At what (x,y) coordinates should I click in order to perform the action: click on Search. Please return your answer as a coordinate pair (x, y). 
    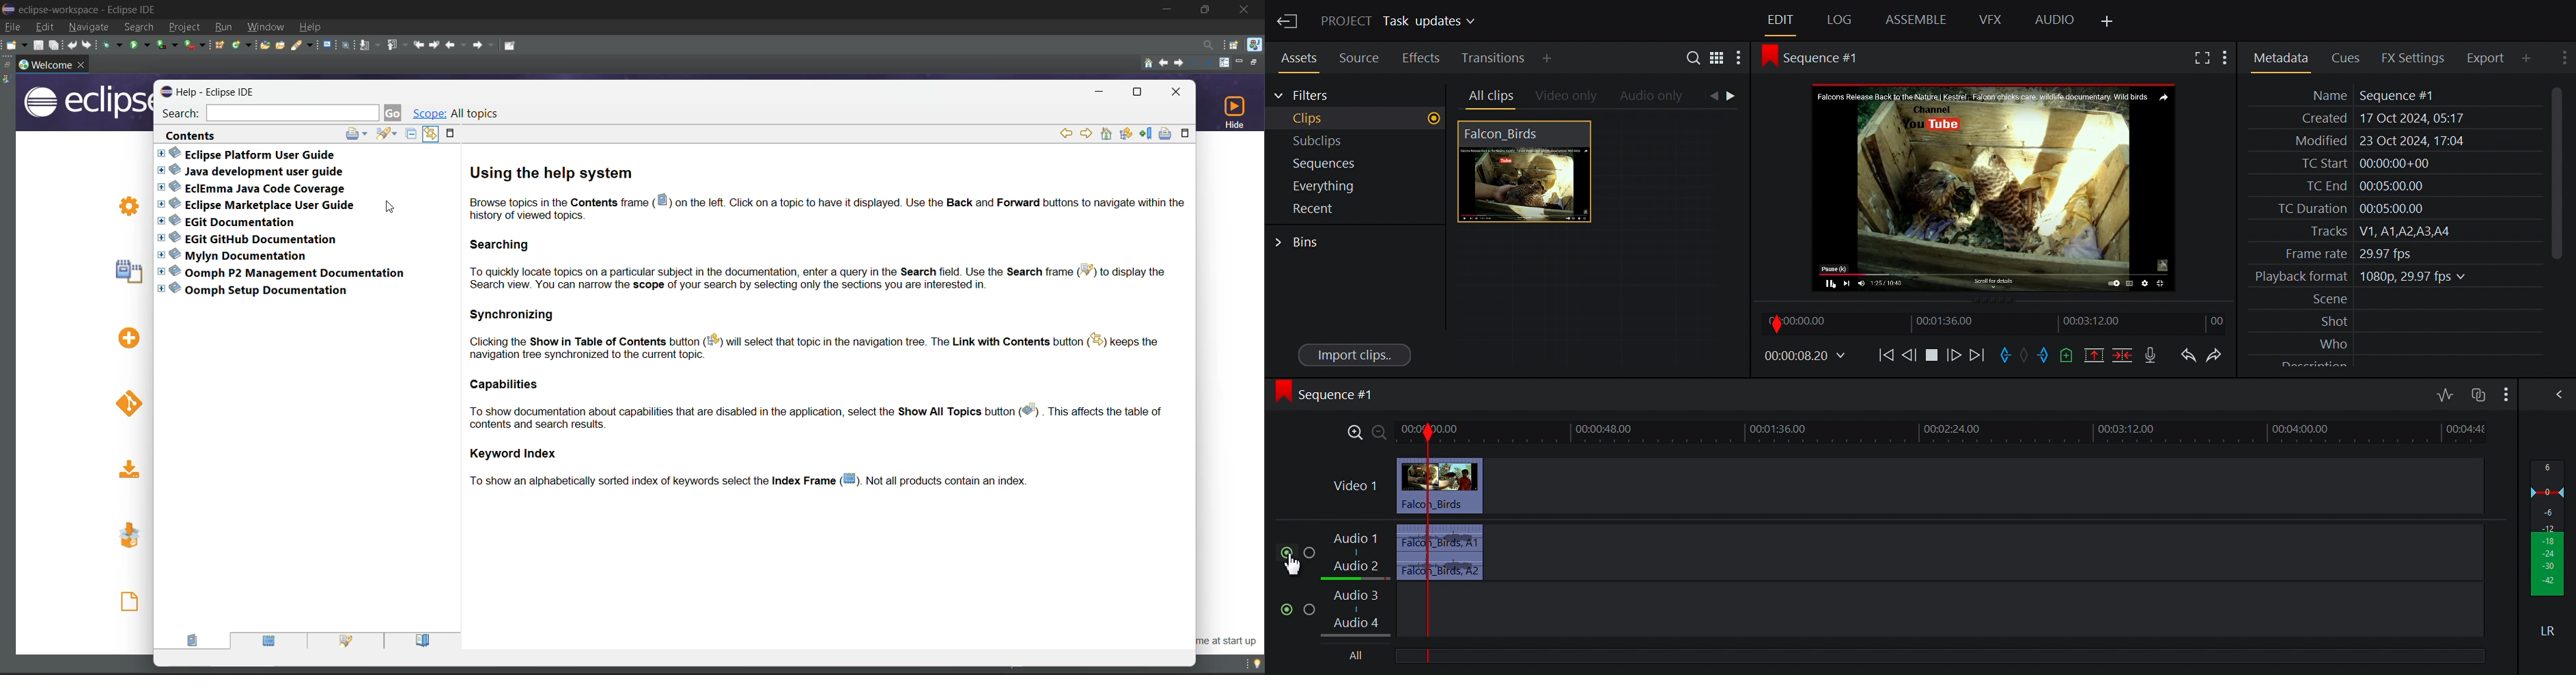
    Looking at the image, I should click on (1696, 59).